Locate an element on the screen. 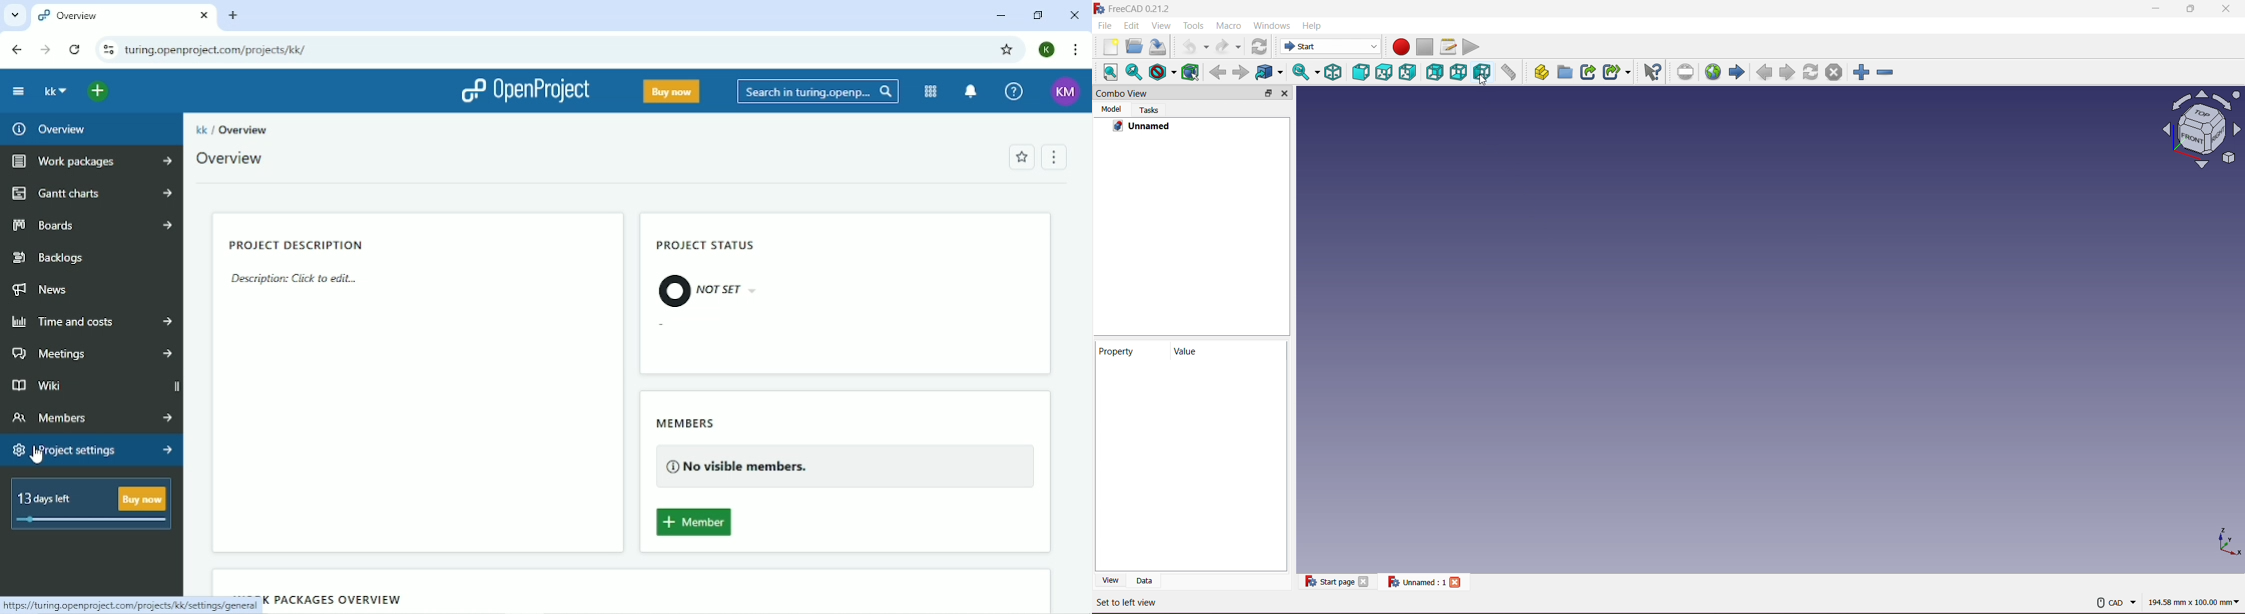 The width and height of the screenshot is (2268, 616). Left is located at coordinates (1483, 72).